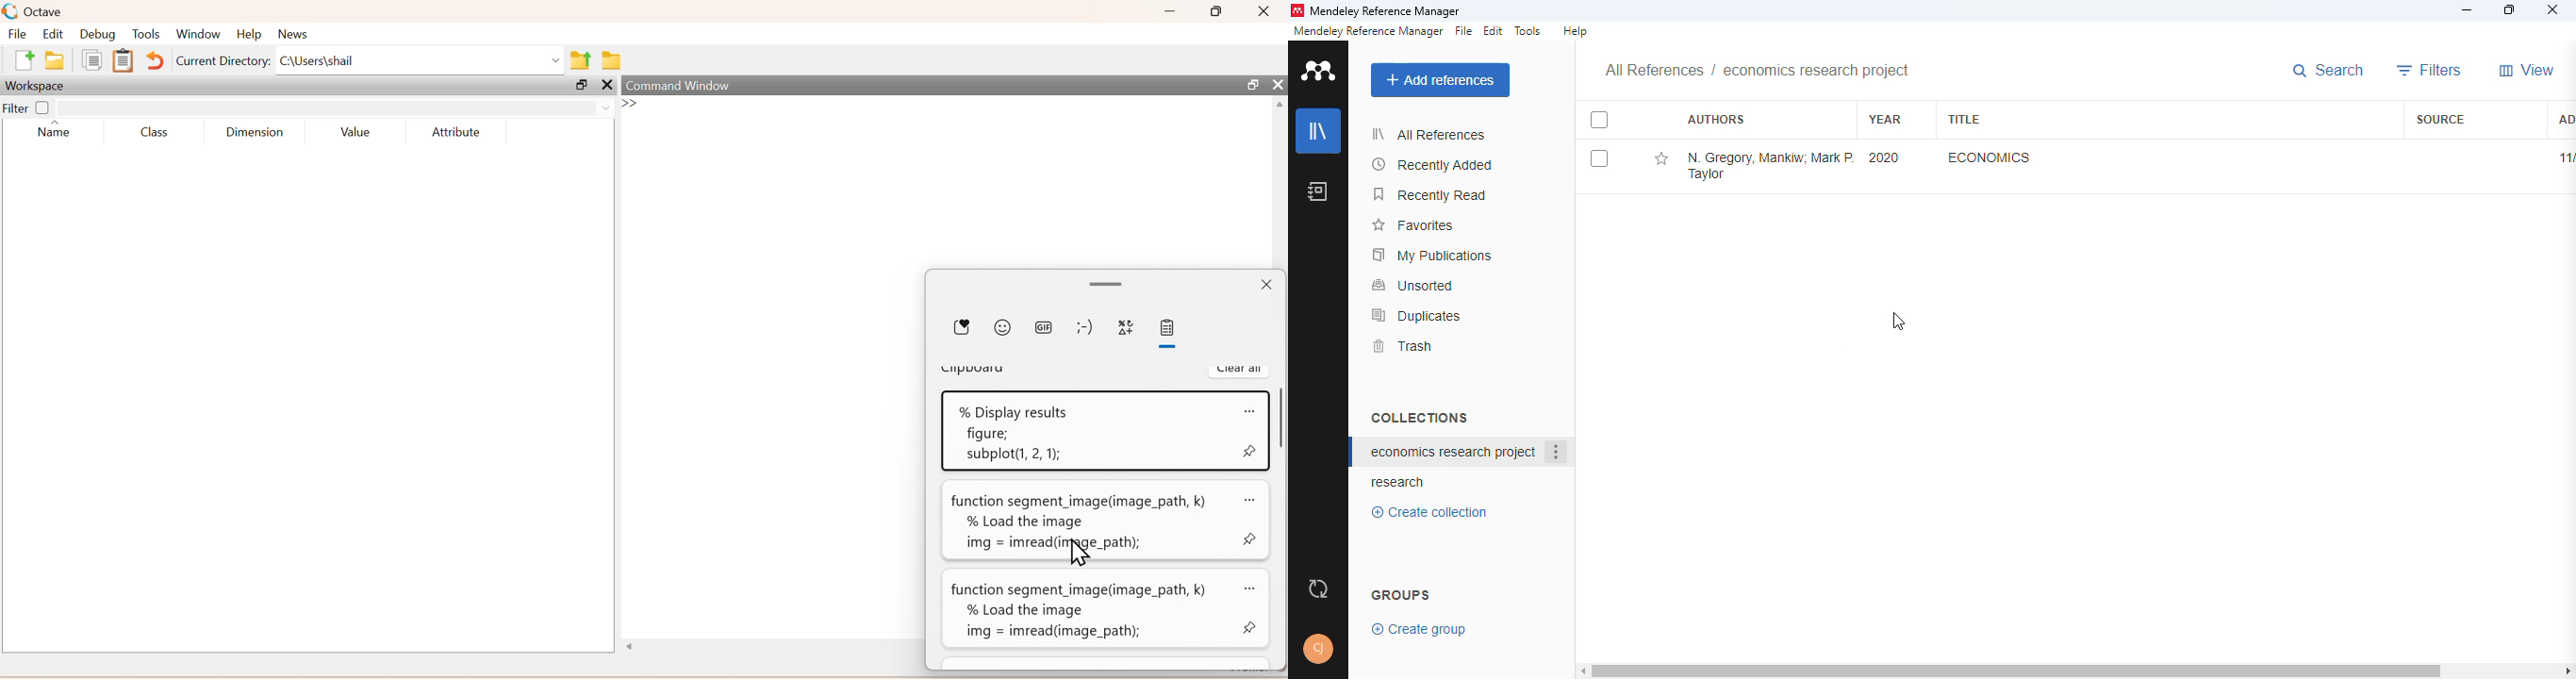 This screenshot has width=2576, height=700. What do you see at coordinates (1770, 166) in the screenshot?
I see `N. Gregory Mankiw, Mark P. Taylor` at bounding box center [1770, 166].